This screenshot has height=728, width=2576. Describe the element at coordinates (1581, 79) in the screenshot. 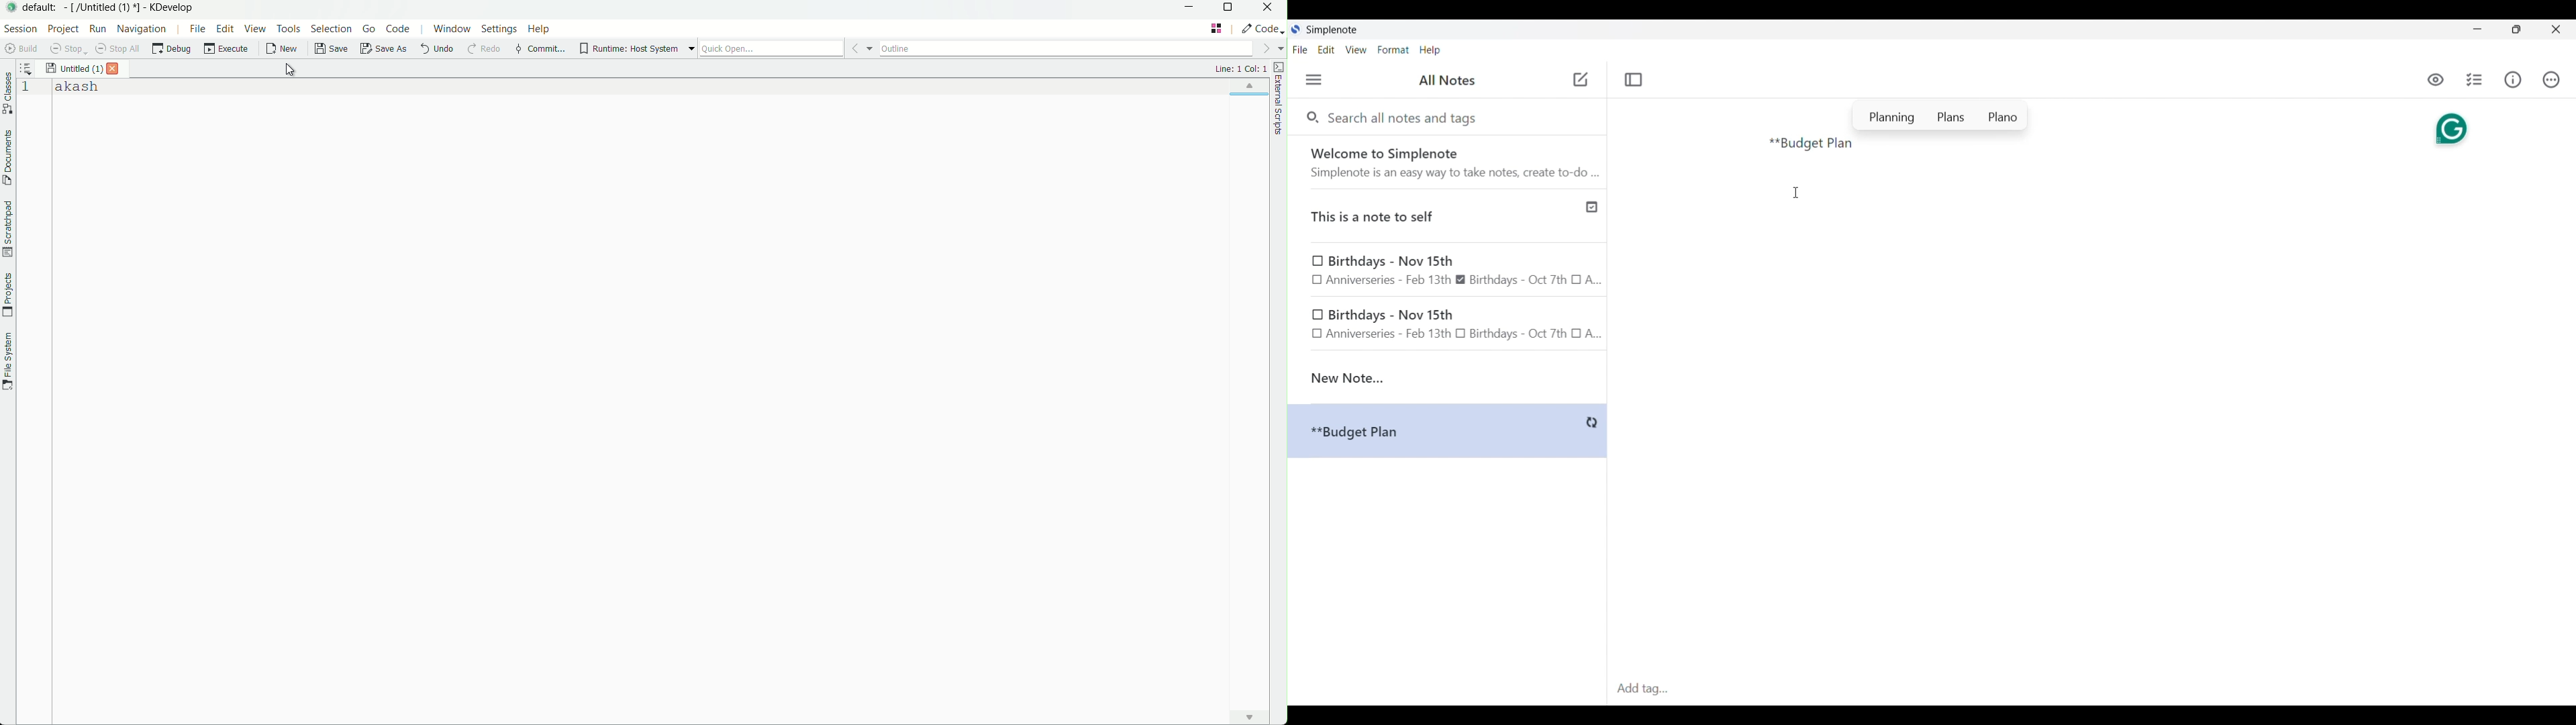

I see `Click to add new note` at that location.